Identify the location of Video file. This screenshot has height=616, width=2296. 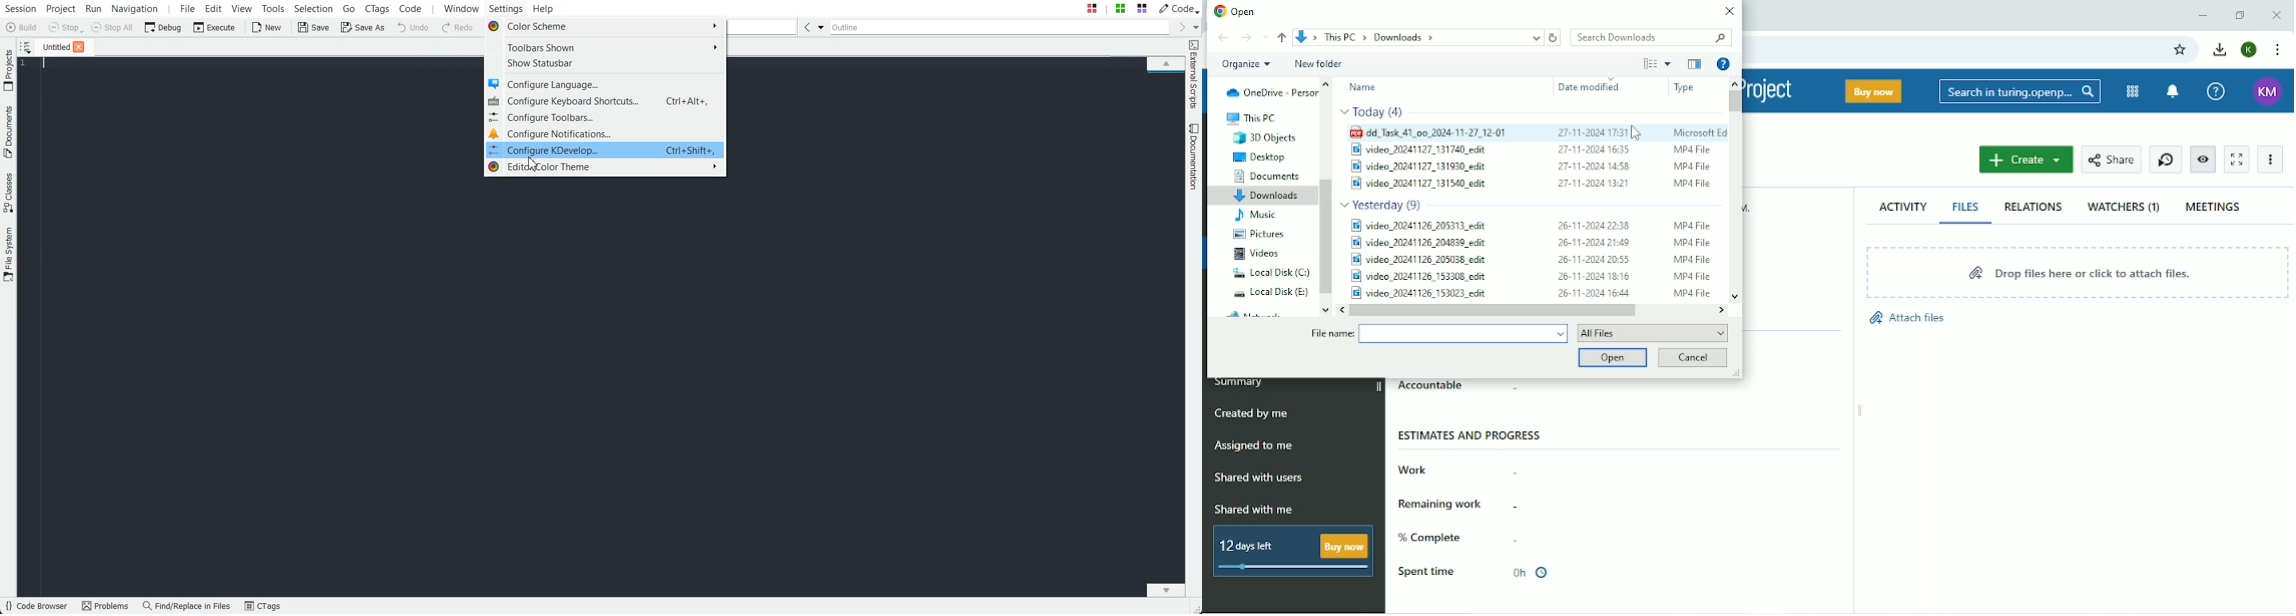
(1529, 292).